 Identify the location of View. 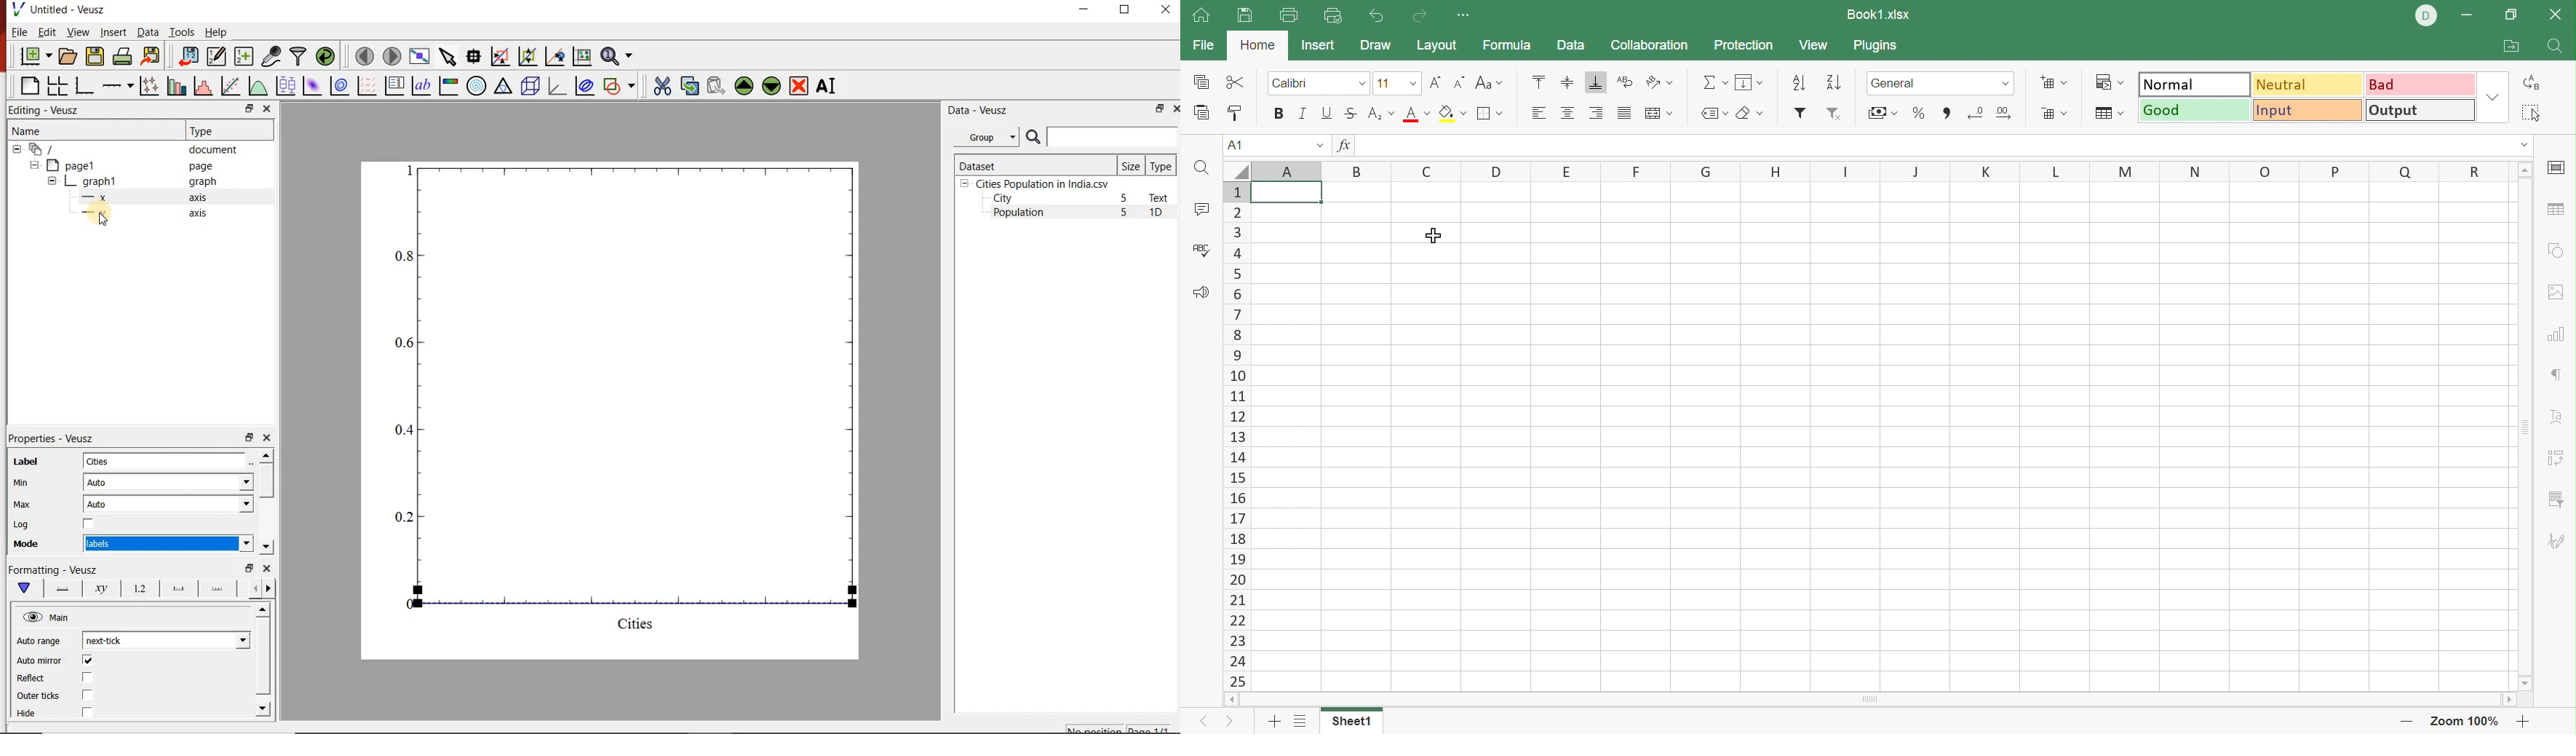
(1817, 45).